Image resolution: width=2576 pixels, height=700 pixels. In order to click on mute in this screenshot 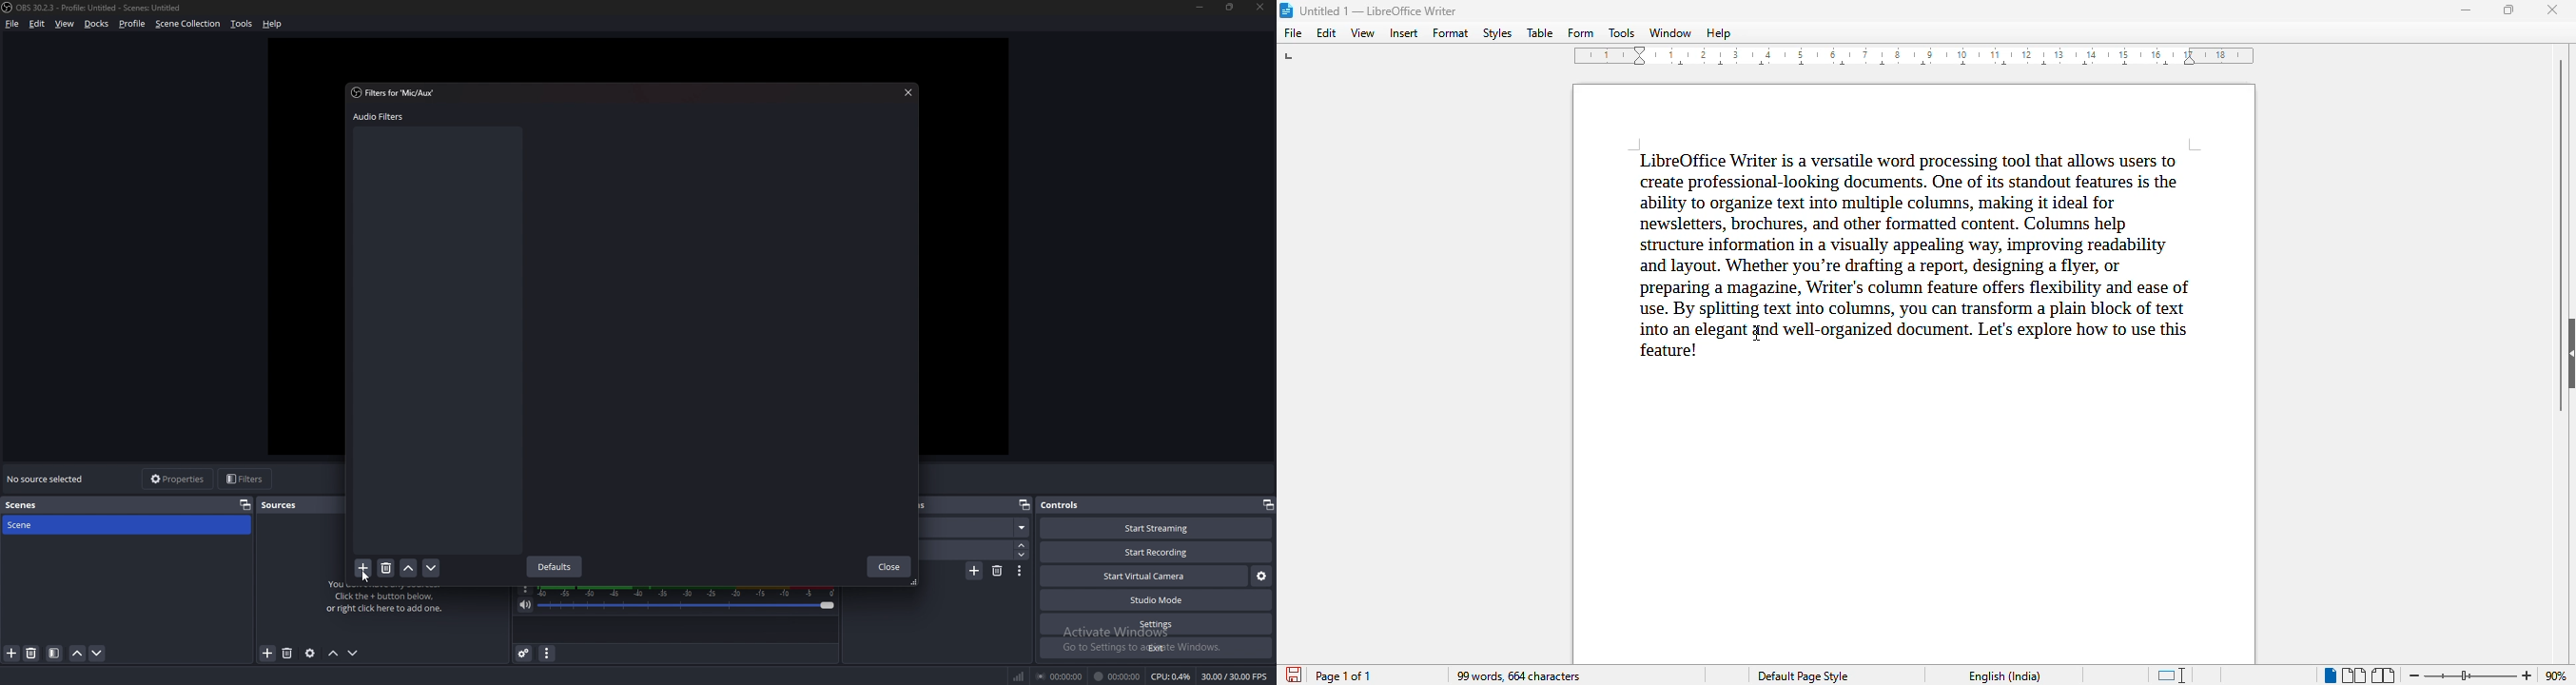, I will do `click(525, 605)`.